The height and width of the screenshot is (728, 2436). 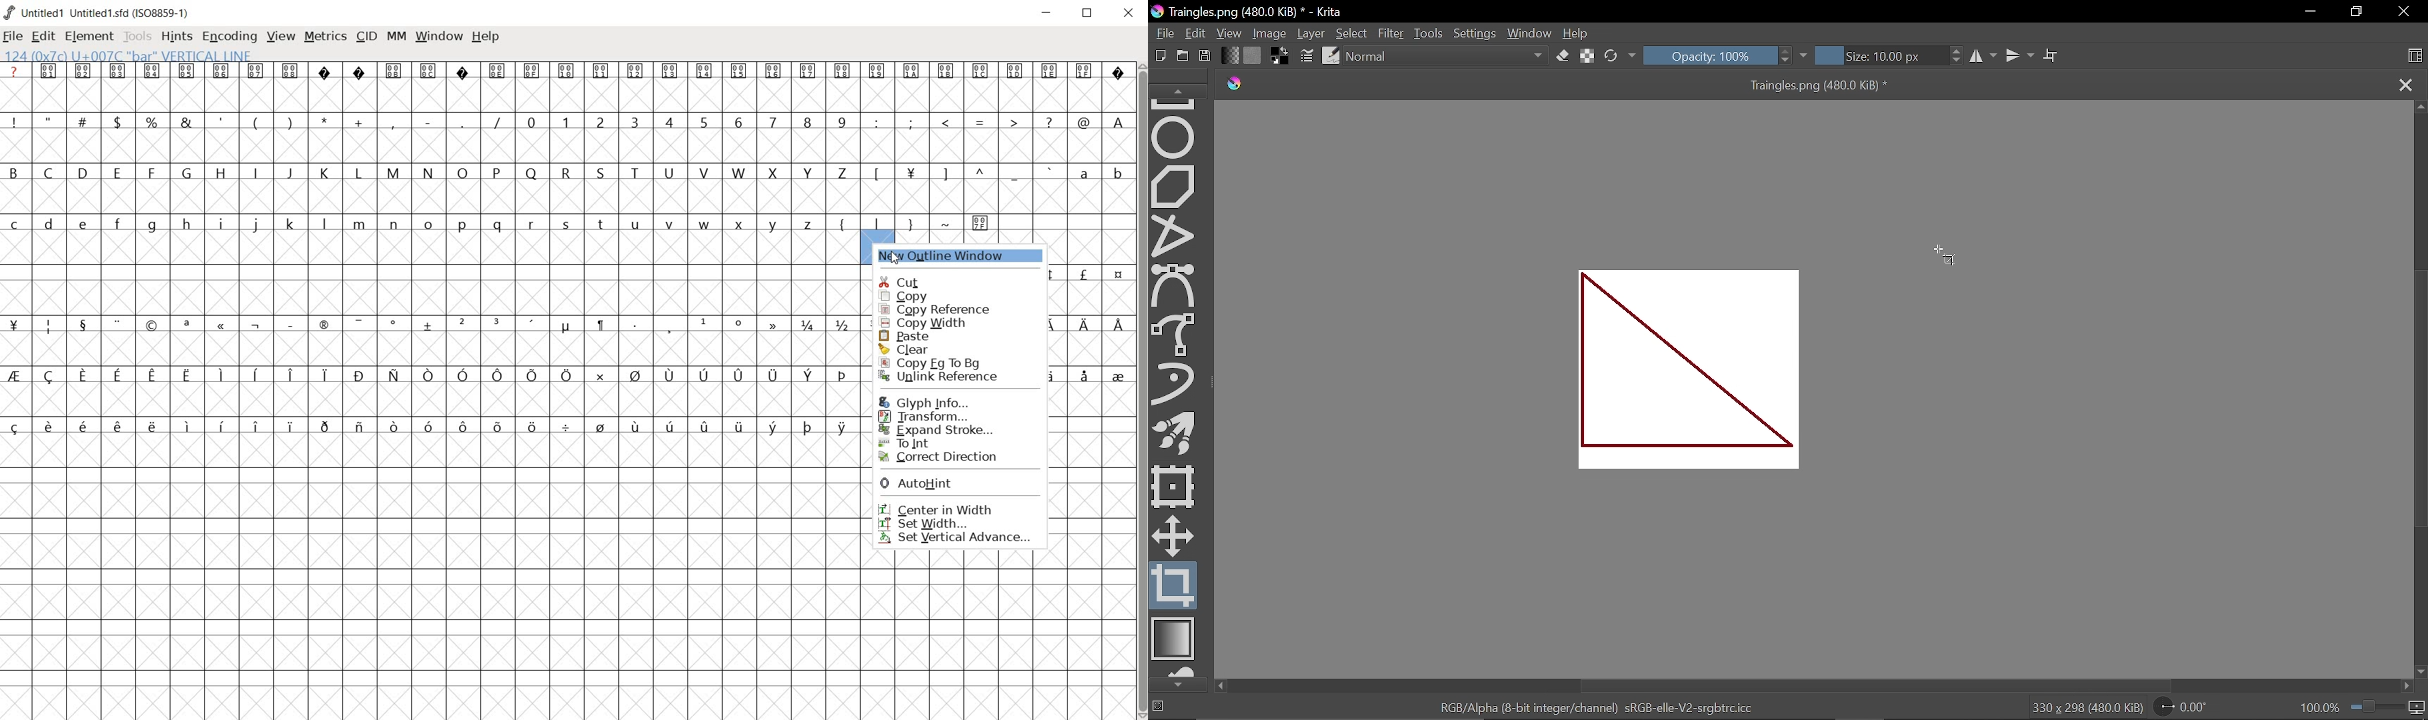 What do you see at coordinates (177, 37) in the screenshot?
I see `hints` at bounding box center [177, 37].